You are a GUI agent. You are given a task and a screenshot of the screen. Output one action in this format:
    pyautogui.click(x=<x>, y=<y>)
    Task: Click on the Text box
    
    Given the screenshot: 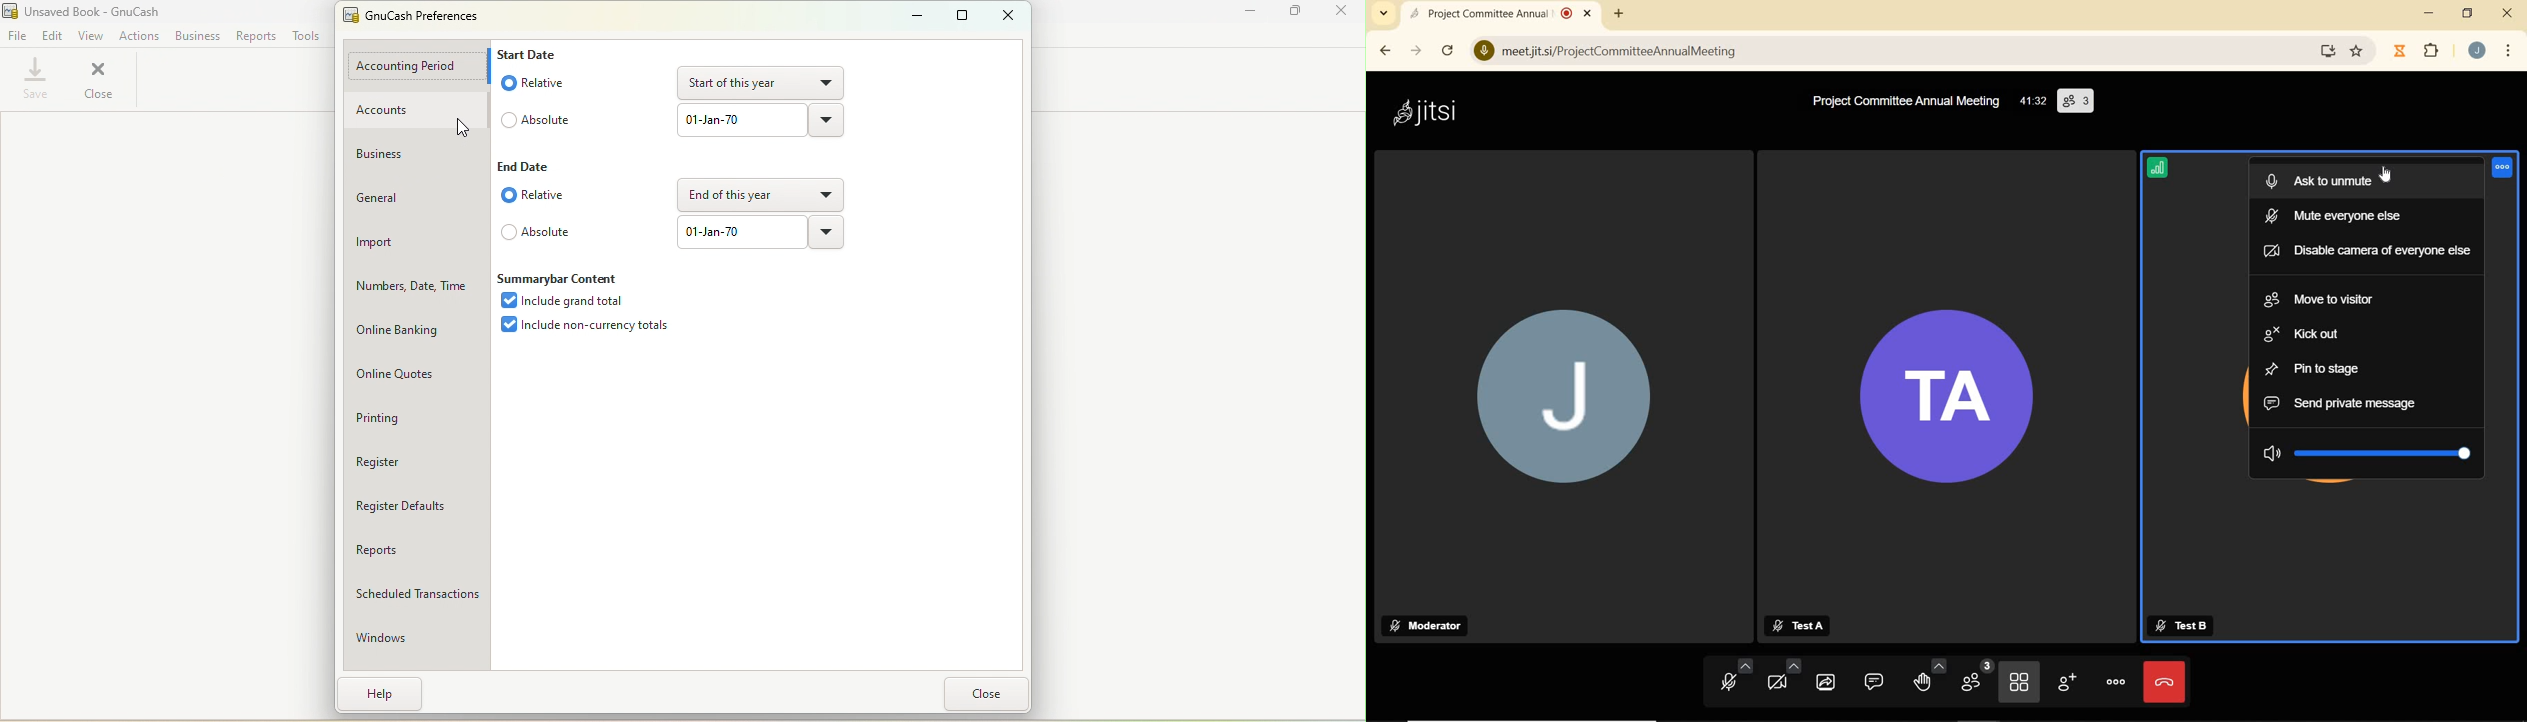 What is the action you would take?
    pyautogui.click(x=741, y=231)
    